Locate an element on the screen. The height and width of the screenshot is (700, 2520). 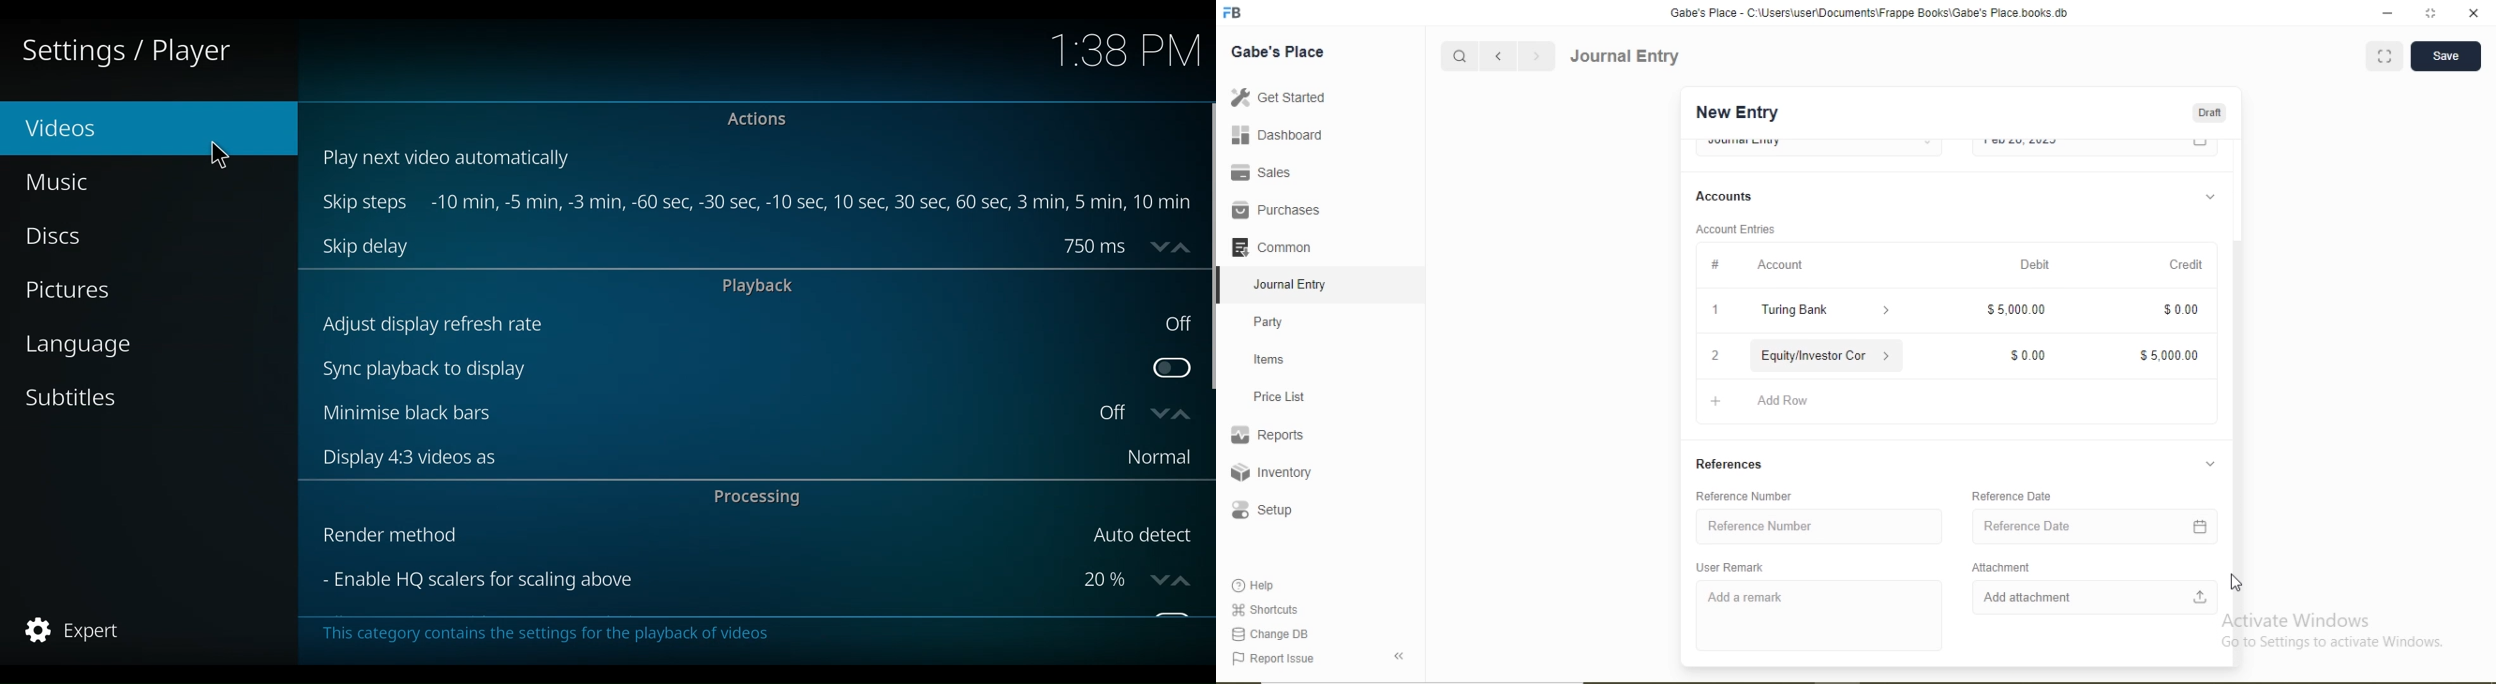
Shortcuts is located at coordinates (1263, 609).